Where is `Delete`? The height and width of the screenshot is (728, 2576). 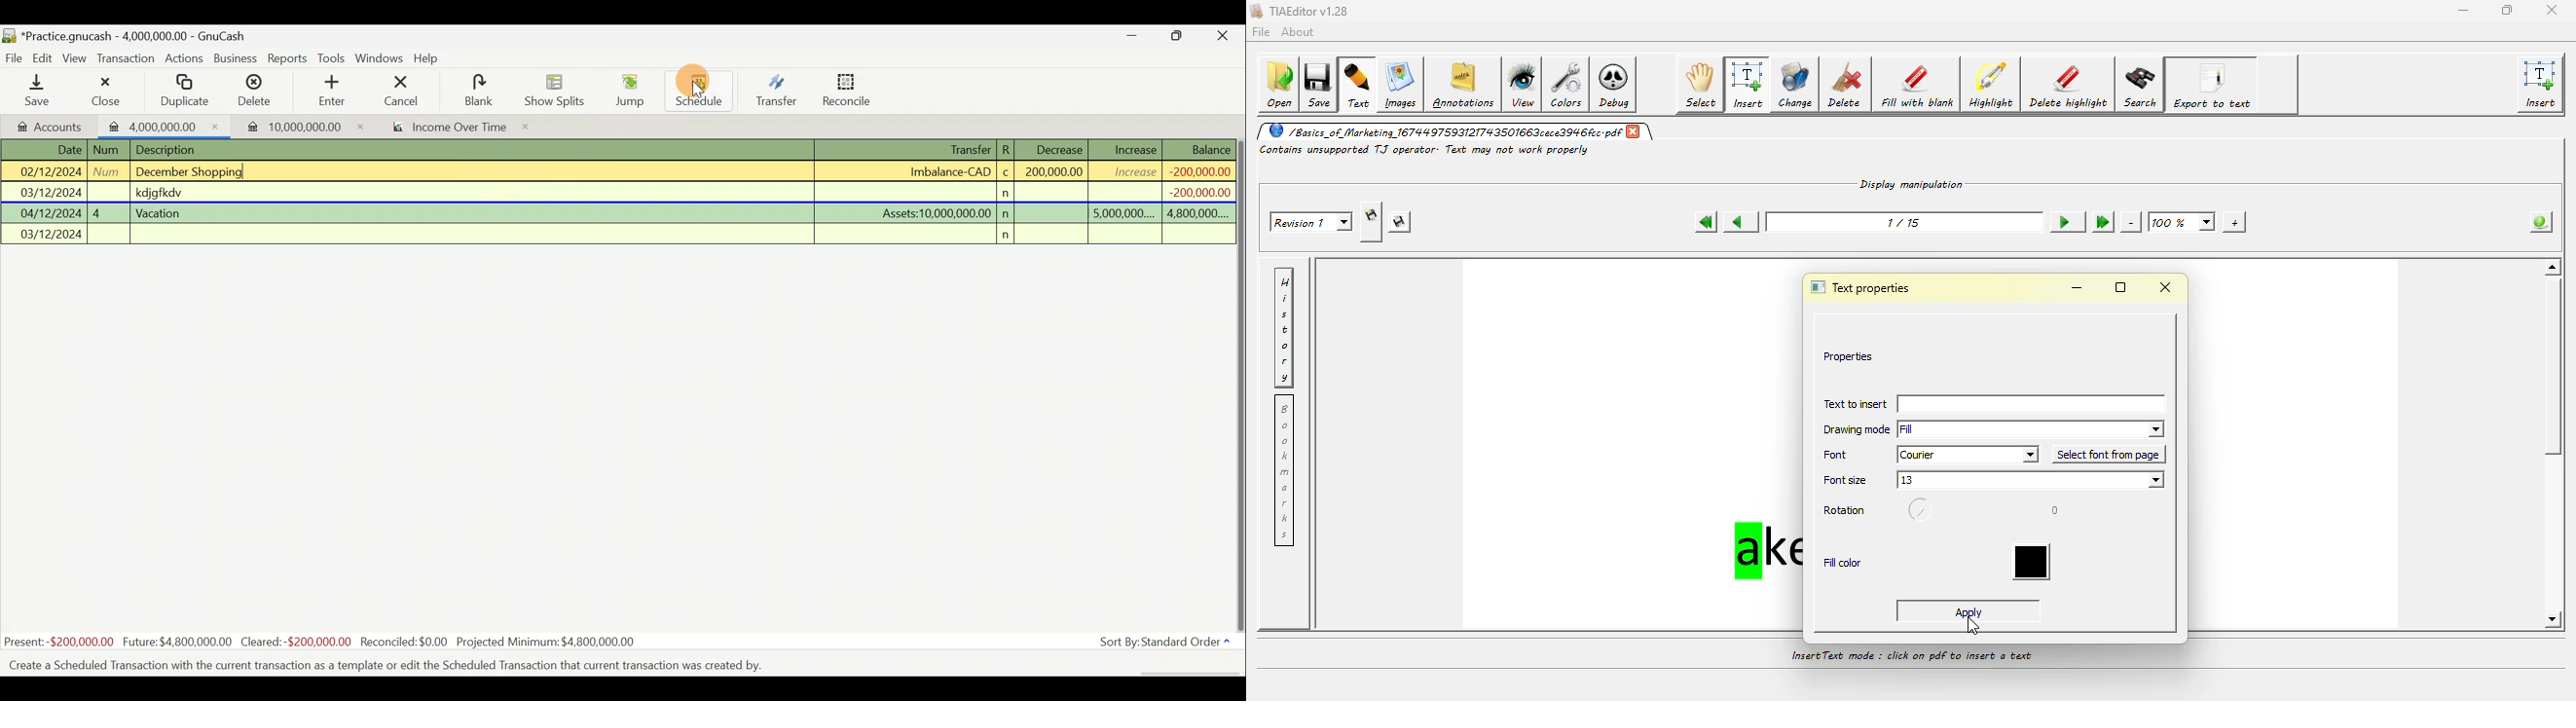 Delete is located at coordinates (252, 95).